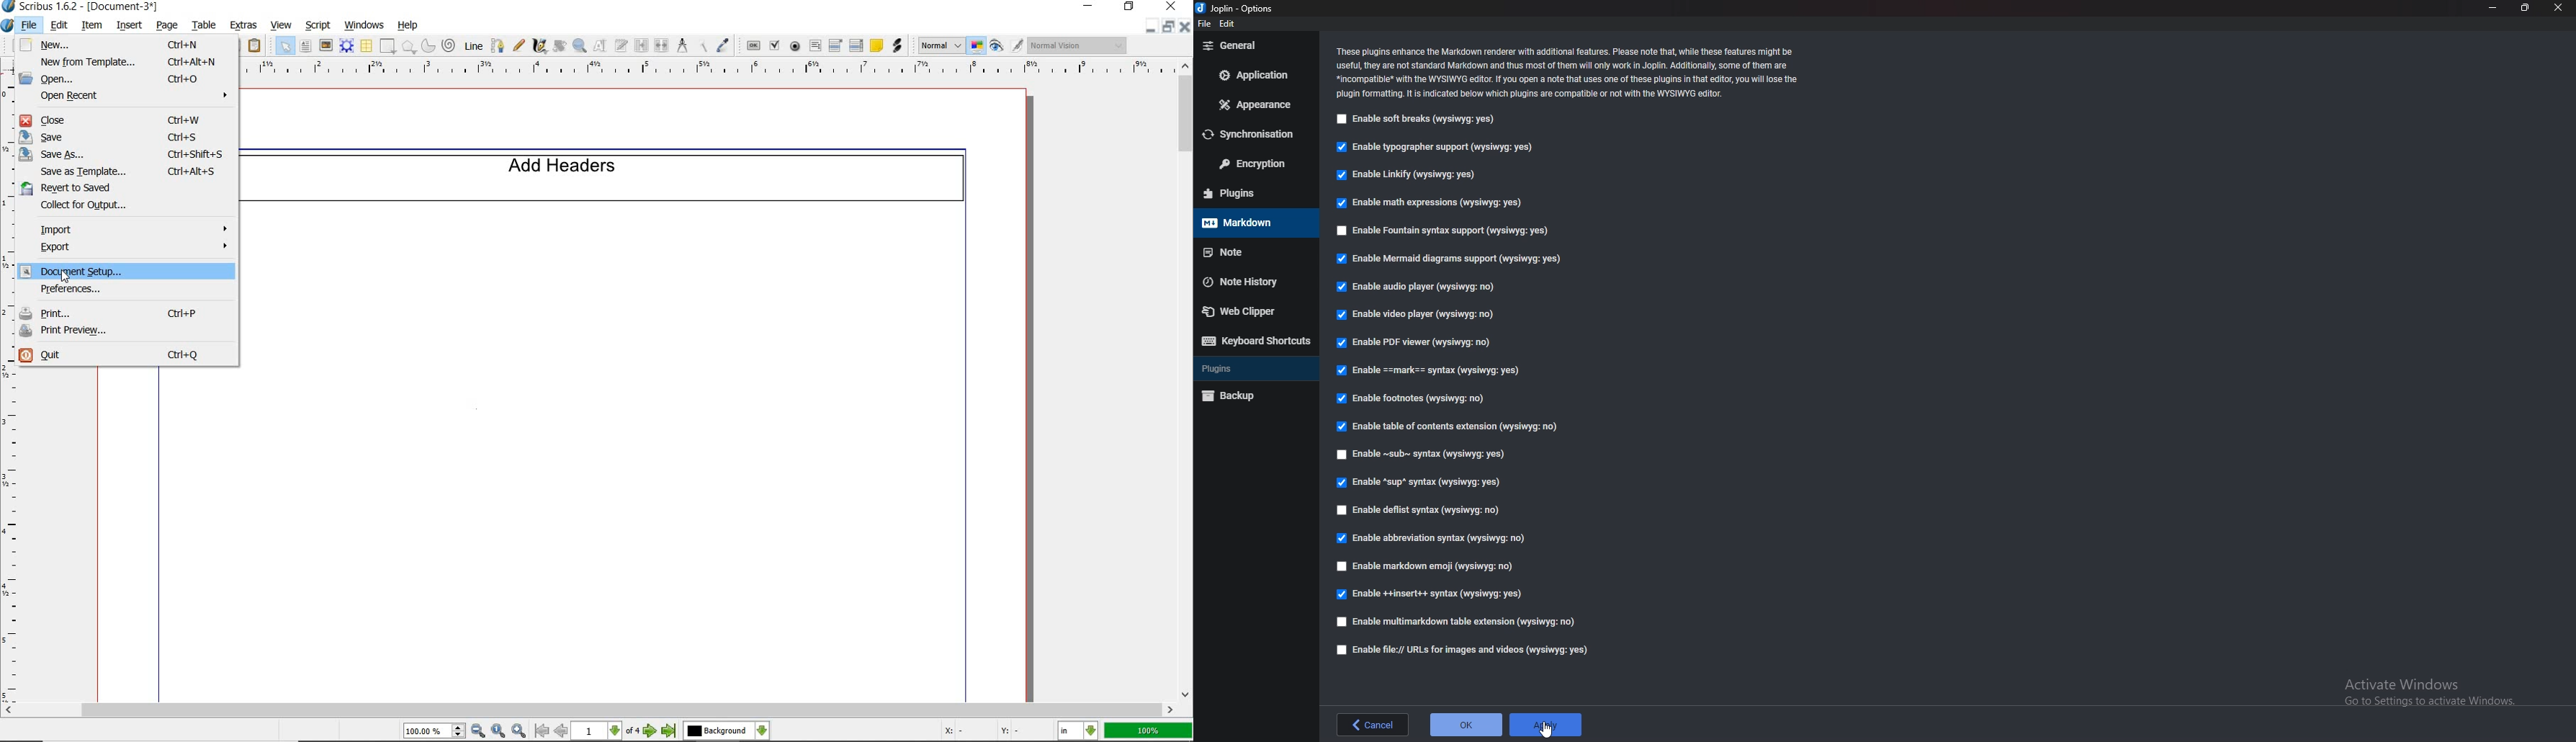 This screenshot has width=2576, height=756. What do you see at coordinates (1255, 104) in the screenshot?
I see `appearance` at bounding box center [1255, 104].